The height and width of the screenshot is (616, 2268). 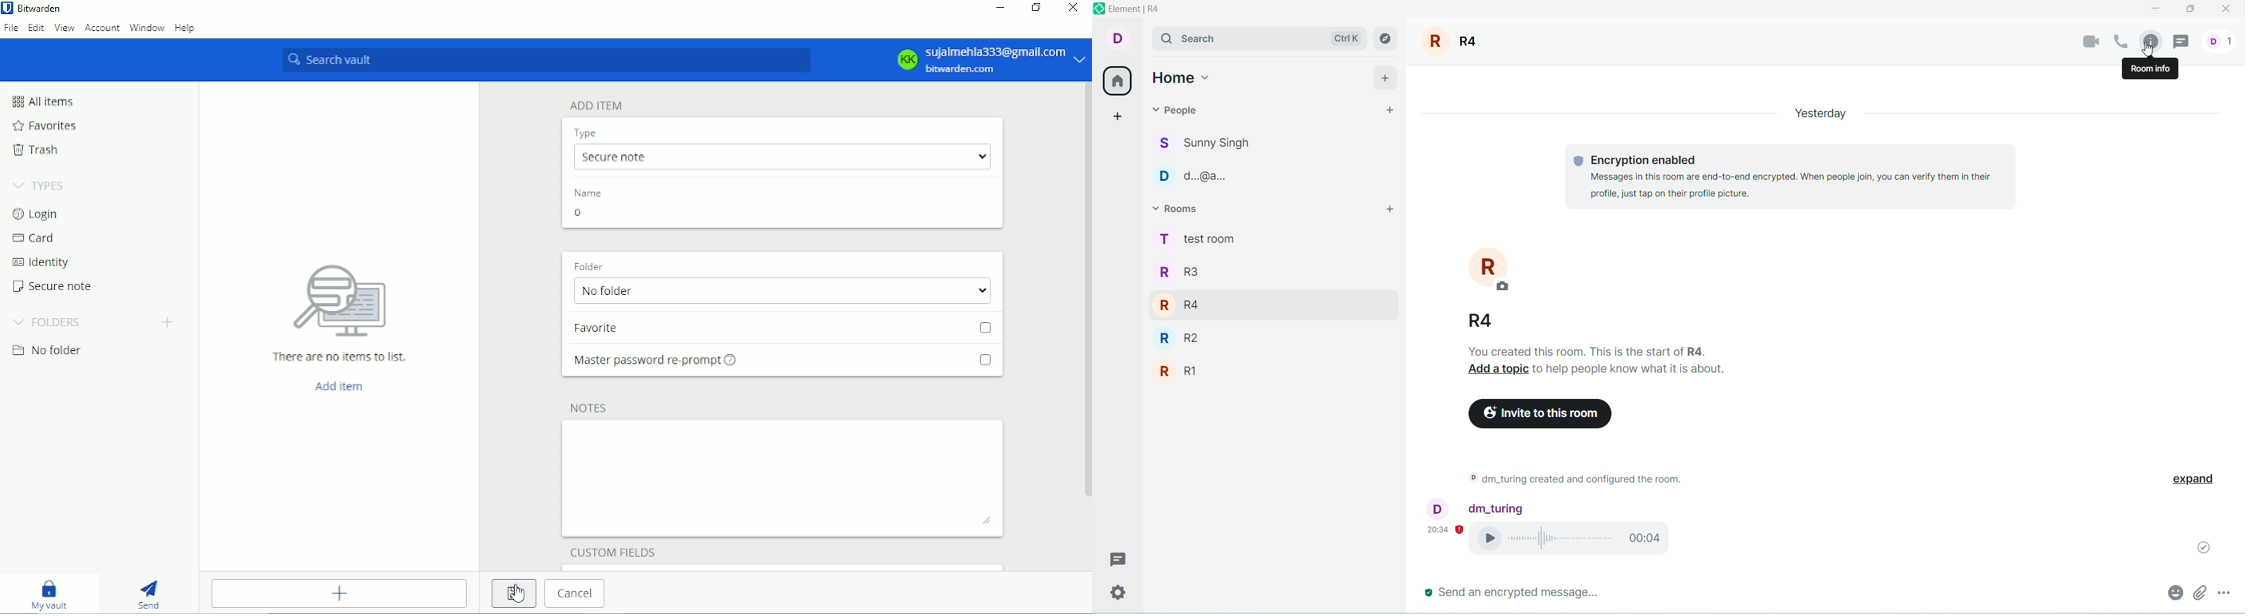 What do you see at coordinates (40, 263) in the screenshot?
I see `Identity` at bounding box center [40, 263].